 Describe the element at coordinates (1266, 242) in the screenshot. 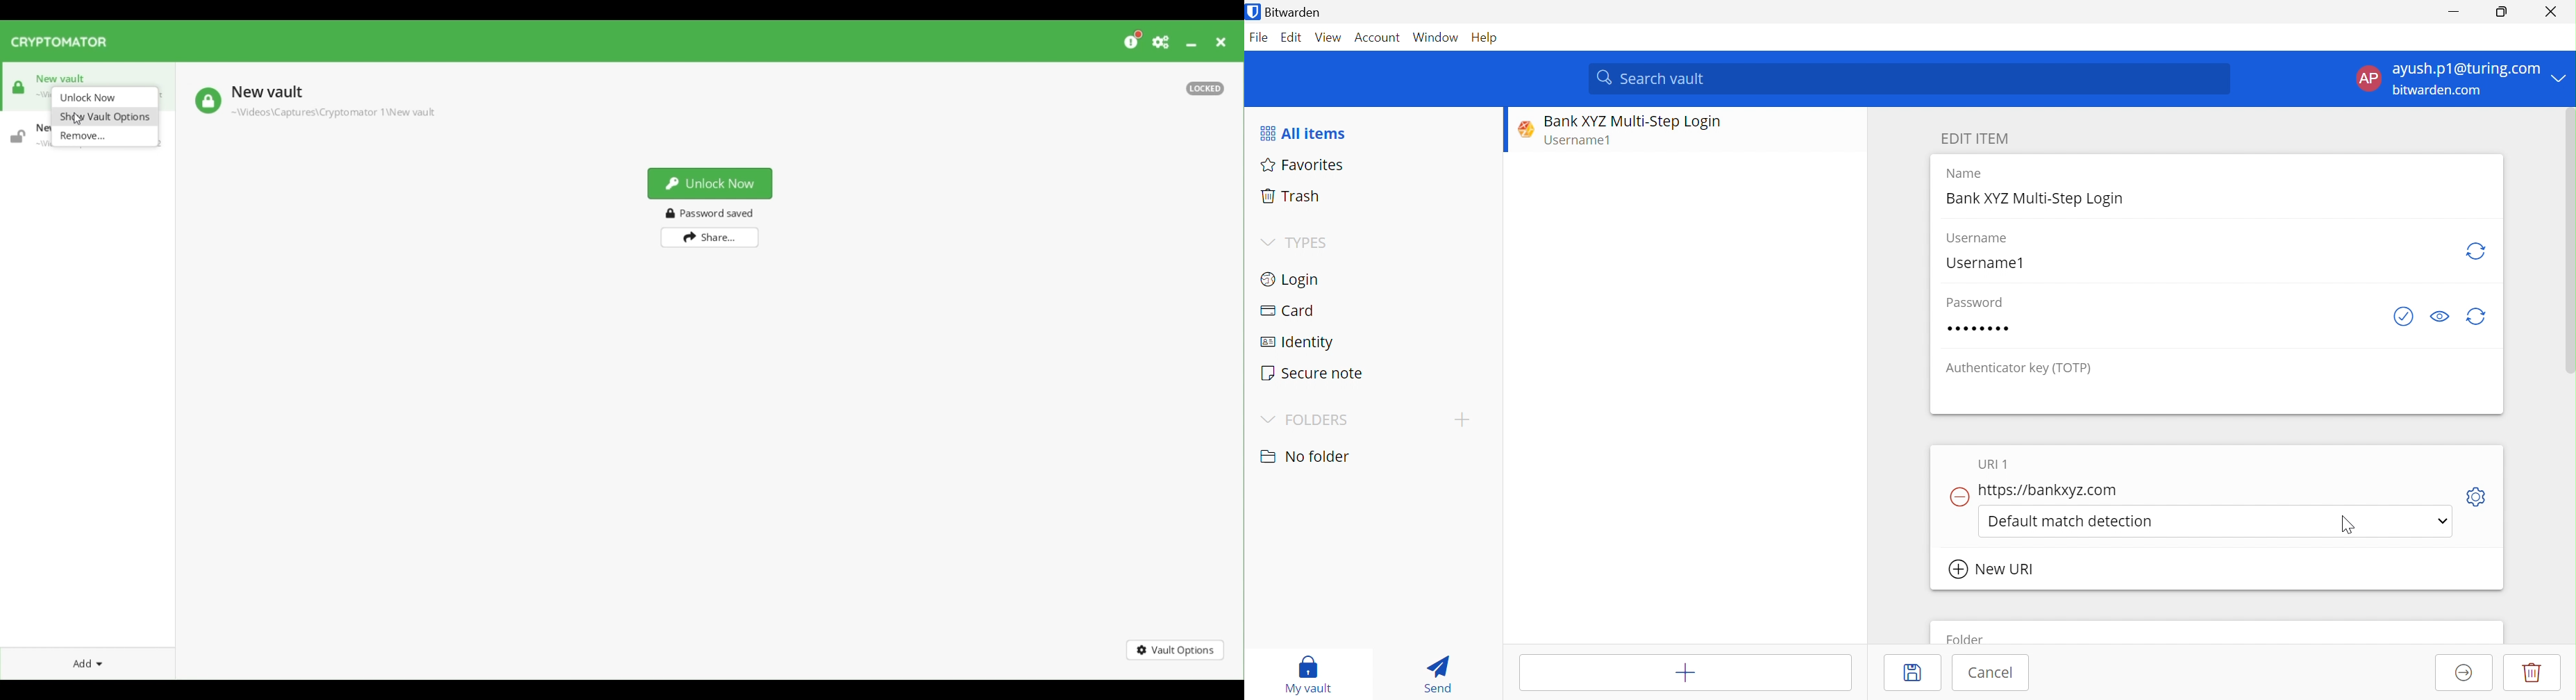

I see `Drop Down` at that location.